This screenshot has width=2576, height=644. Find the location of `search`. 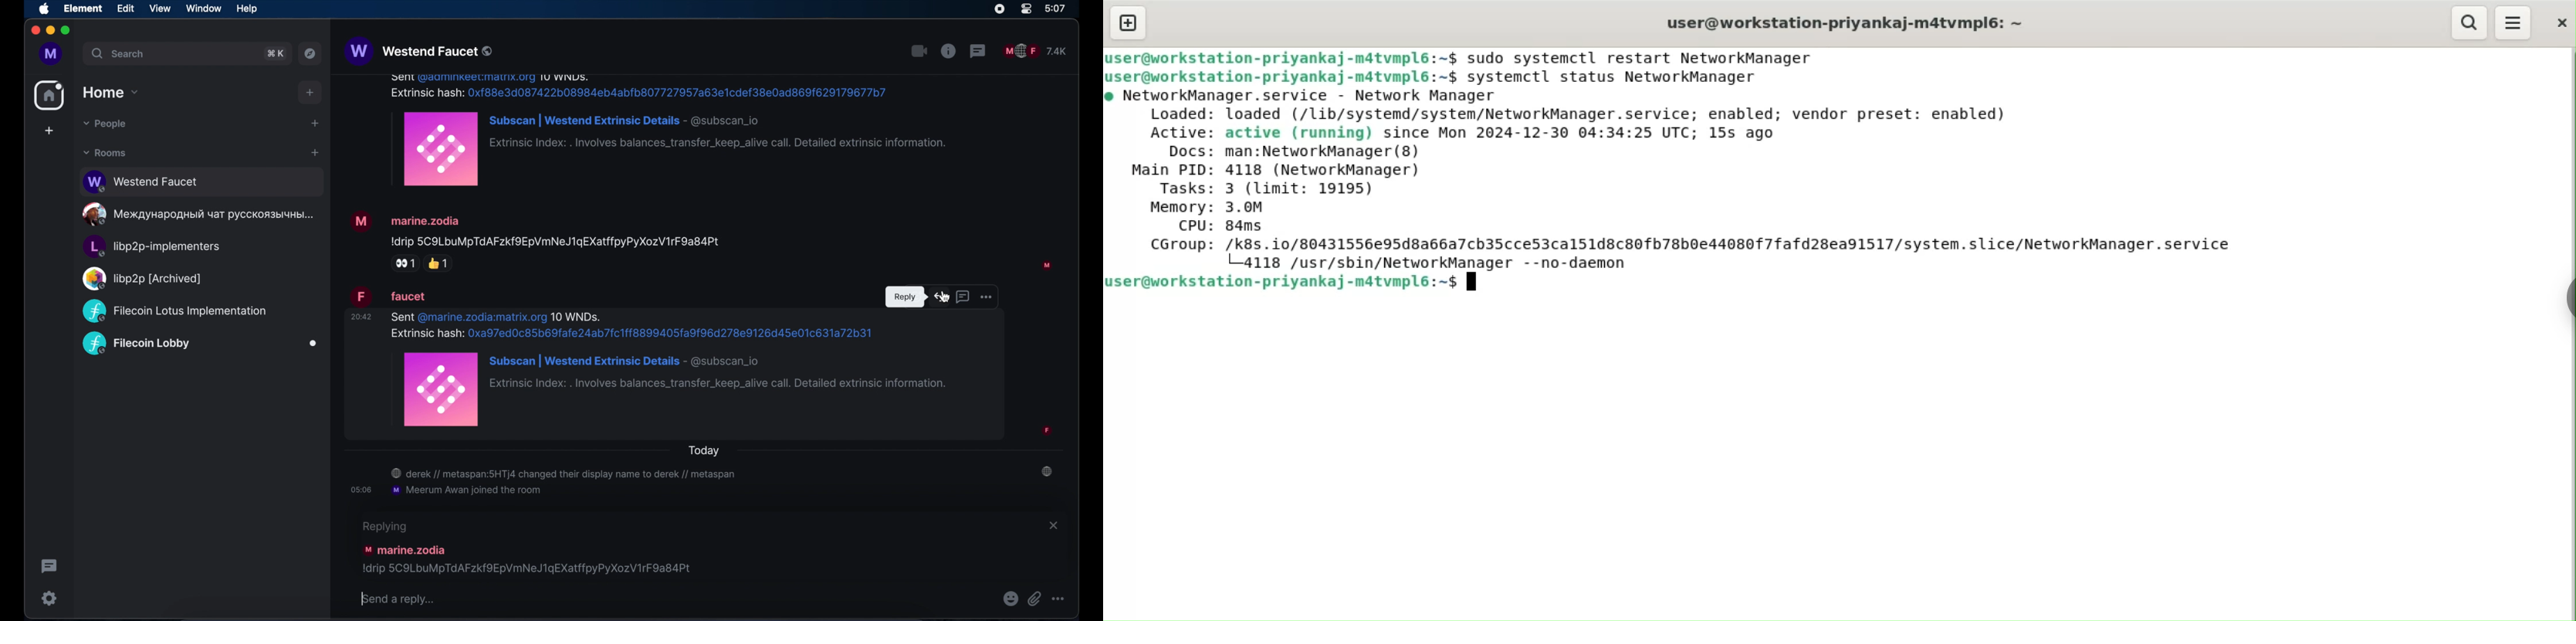

search is located at coordinates (117, 53).